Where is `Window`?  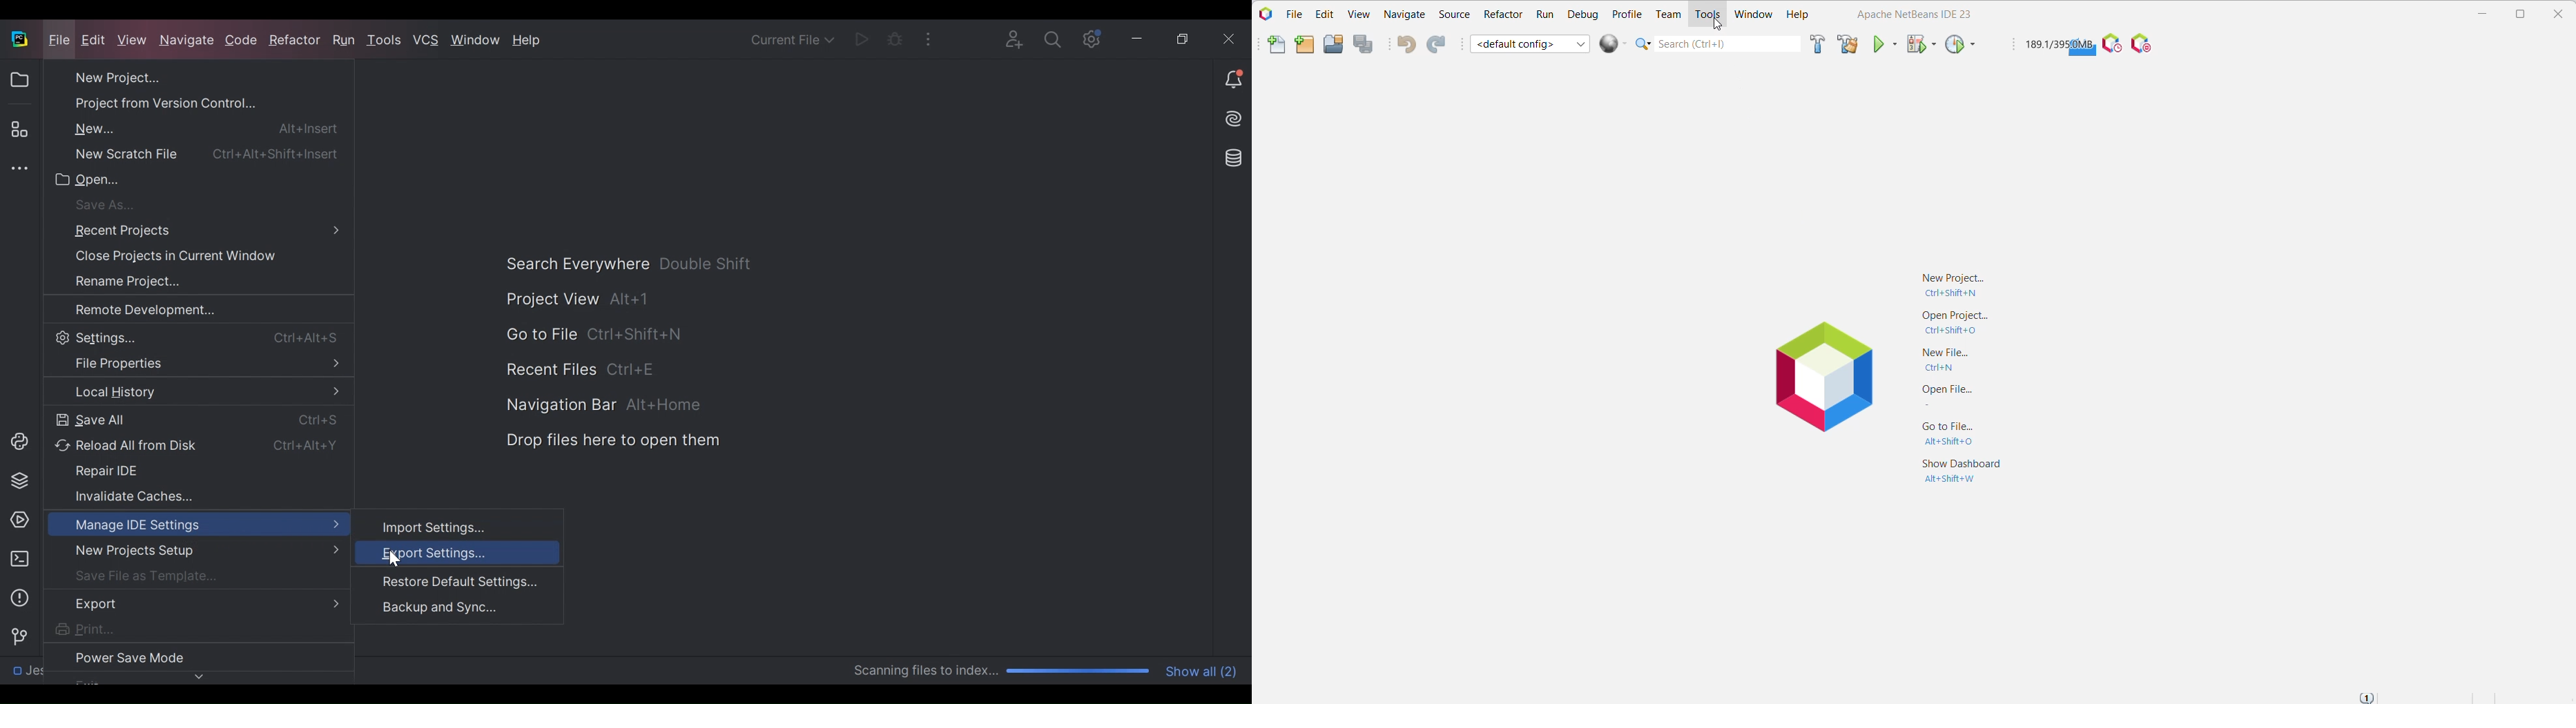
Window is located at coordinates (1754, 16).